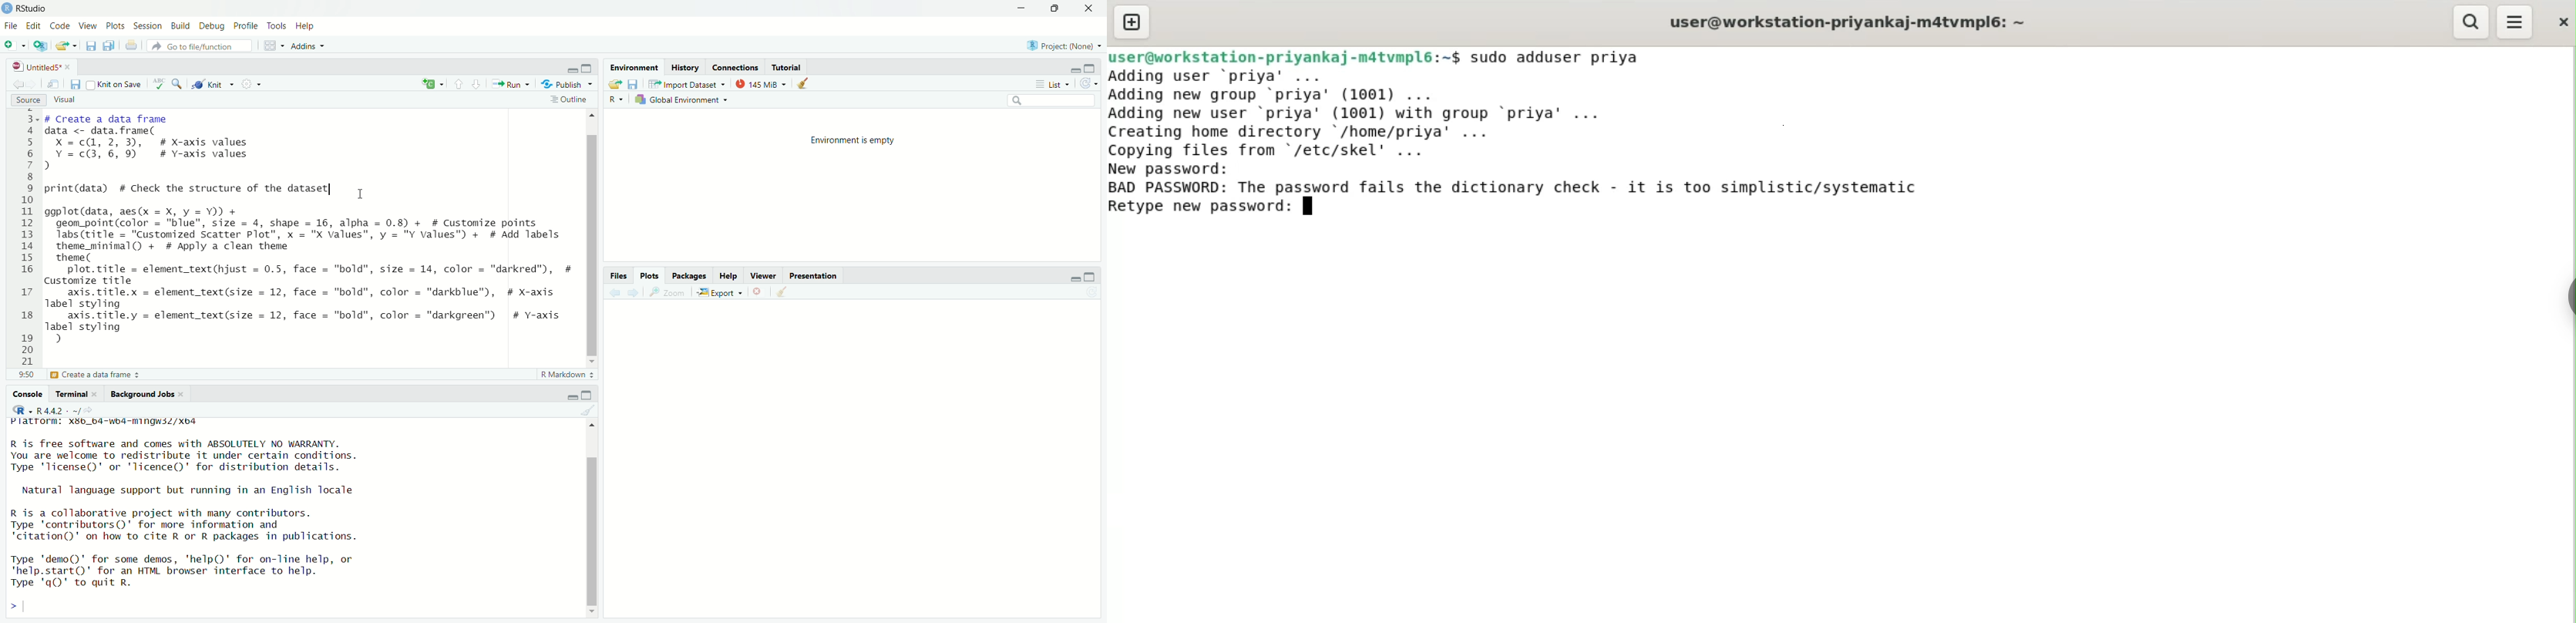 The width and height of the screenshot is (2576, 644). What do you see at coordinates (762, 277) in the screenshot?
I see `Viewer` at bounding box center [762, 277].